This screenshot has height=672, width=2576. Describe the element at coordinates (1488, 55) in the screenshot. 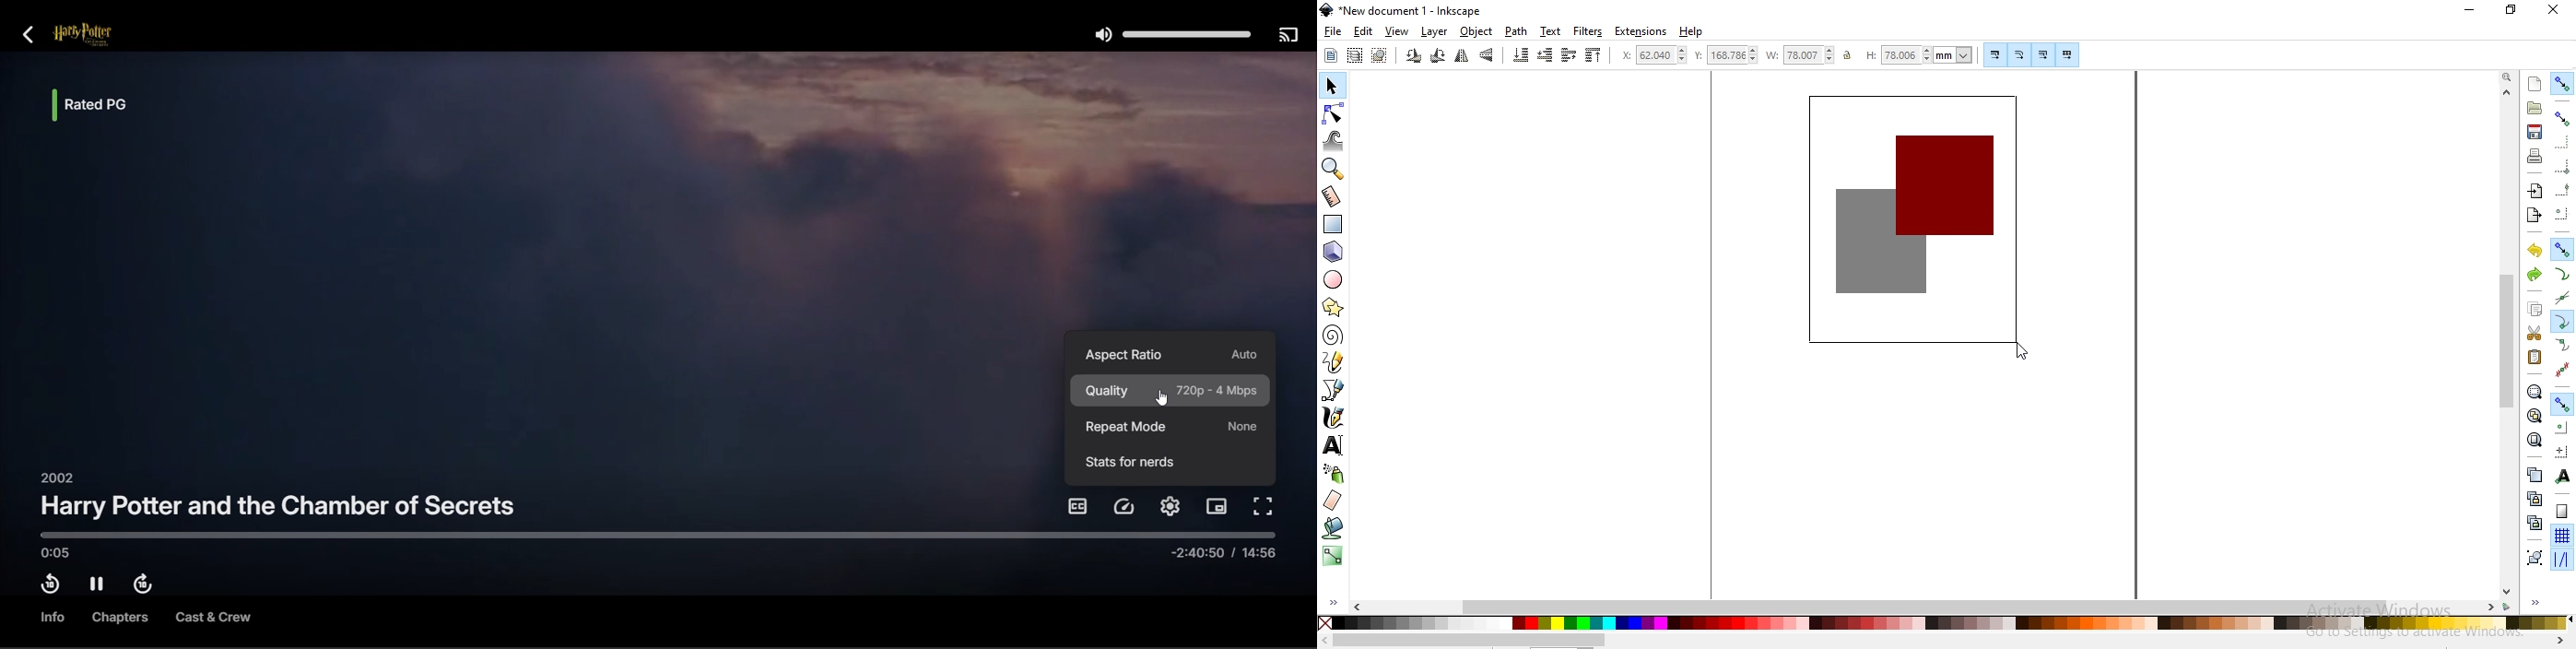

I see `flip vertical` at that location.